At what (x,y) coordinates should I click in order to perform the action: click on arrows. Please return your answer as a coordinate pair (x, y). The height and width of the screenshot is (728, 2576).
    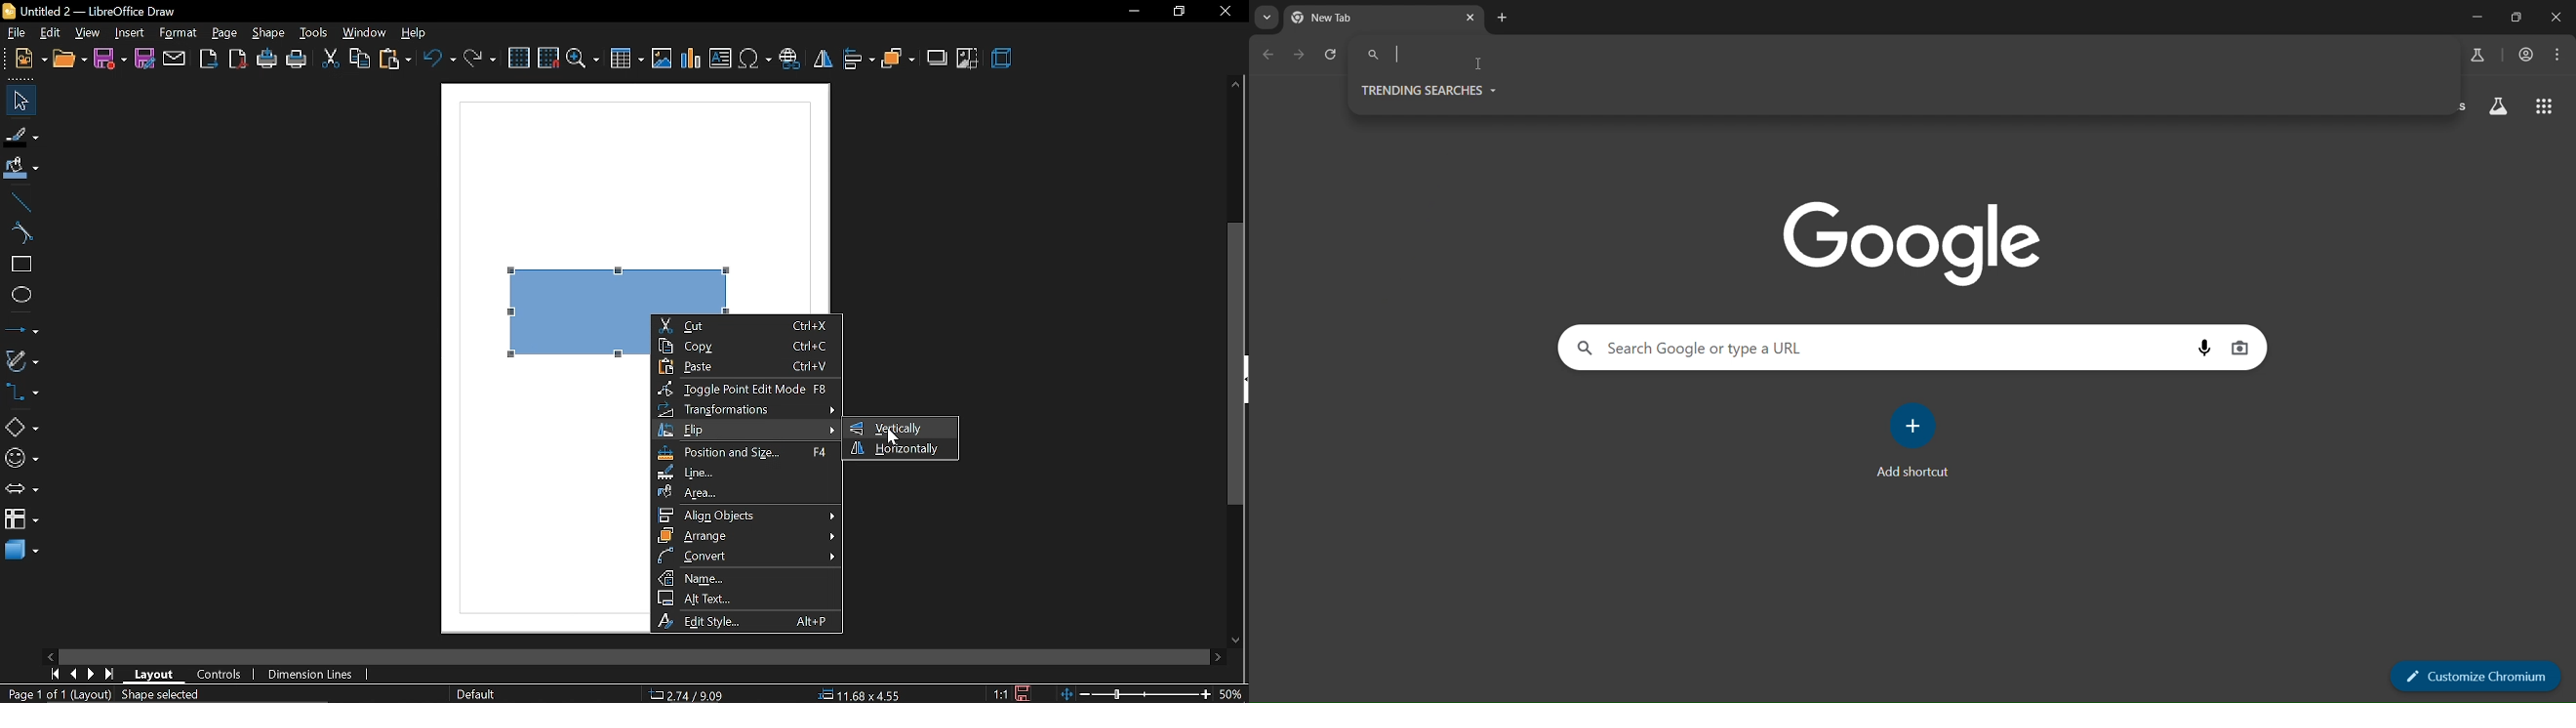
    Looking at the image, I should click on (21, 489).